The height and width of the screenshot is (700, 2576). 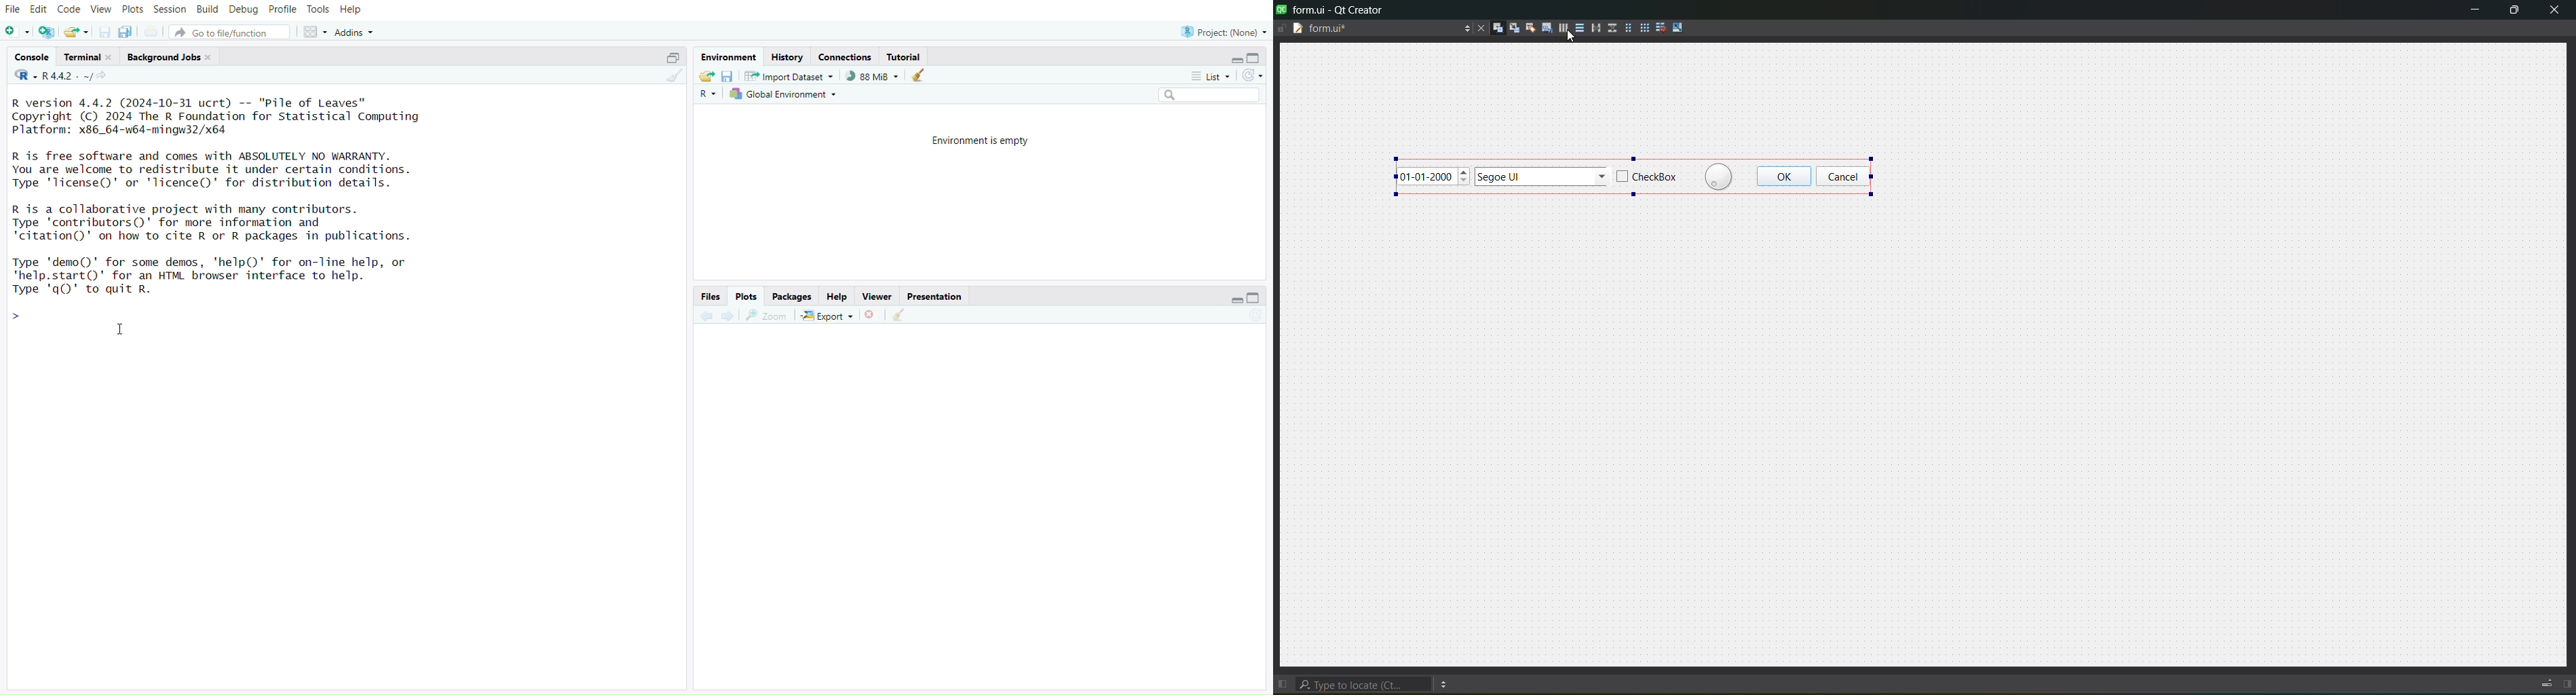 I want to click on 88 mib, so click(x=872, y=76).